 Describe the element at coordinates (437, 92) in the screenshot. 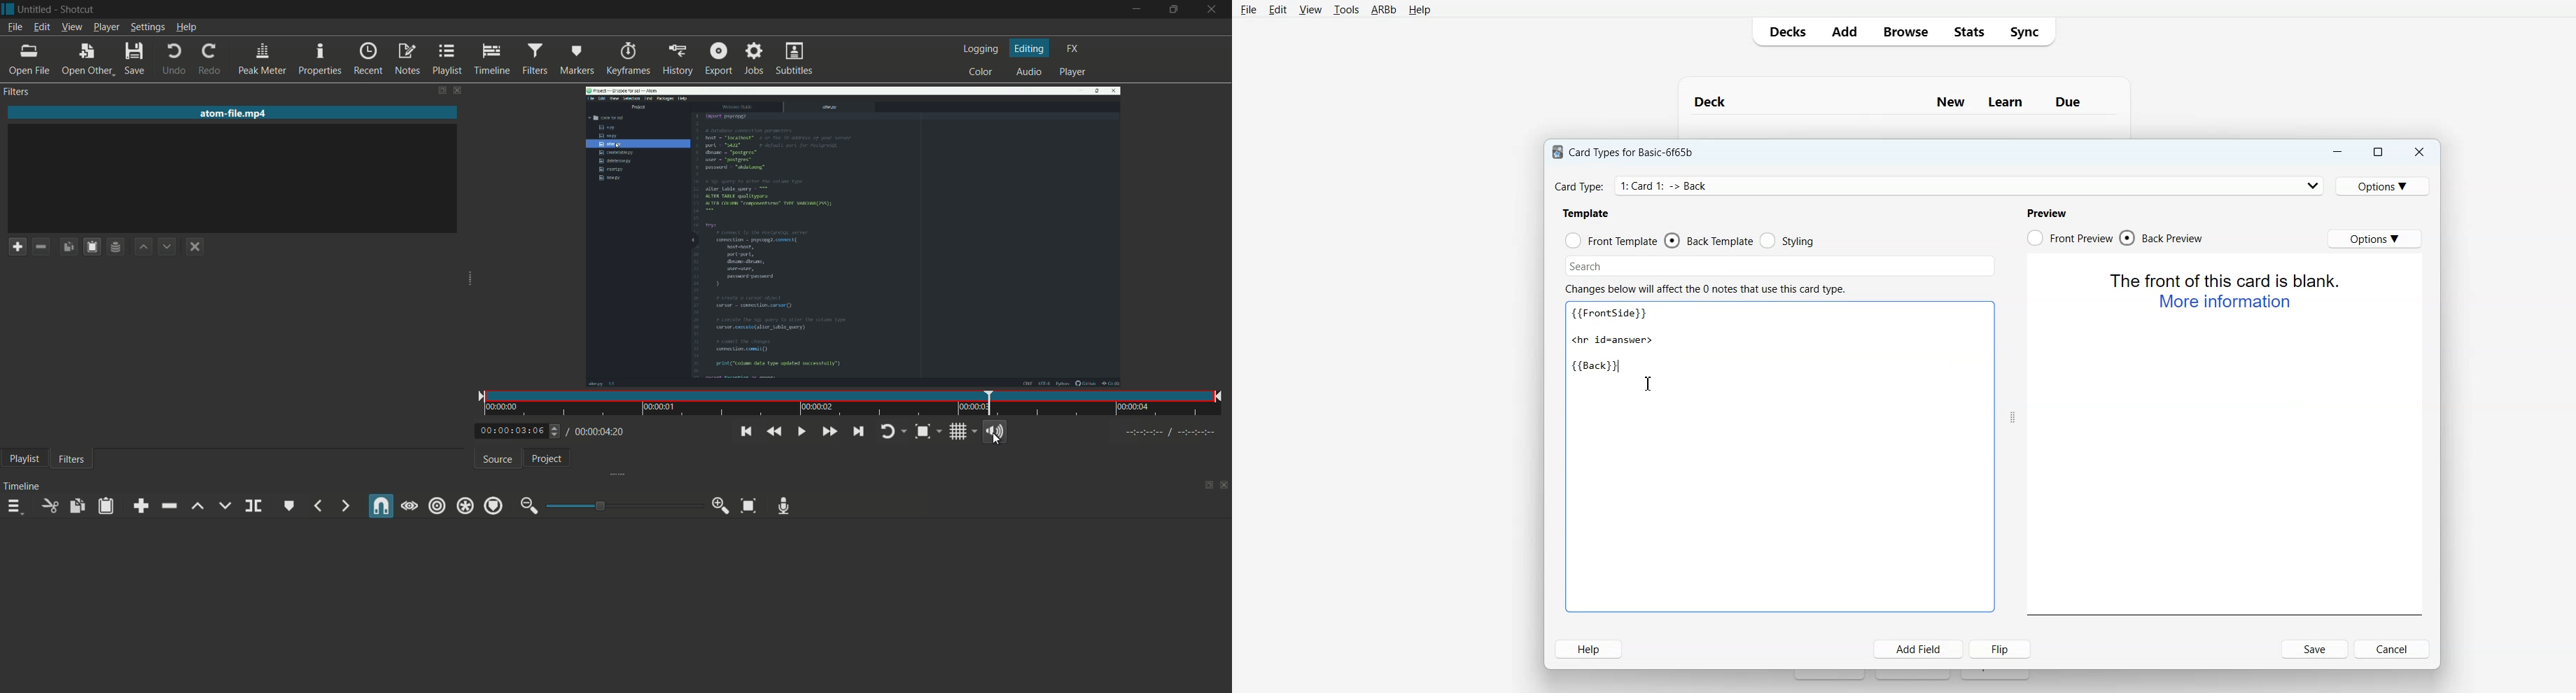

I see `change layout` at that location.